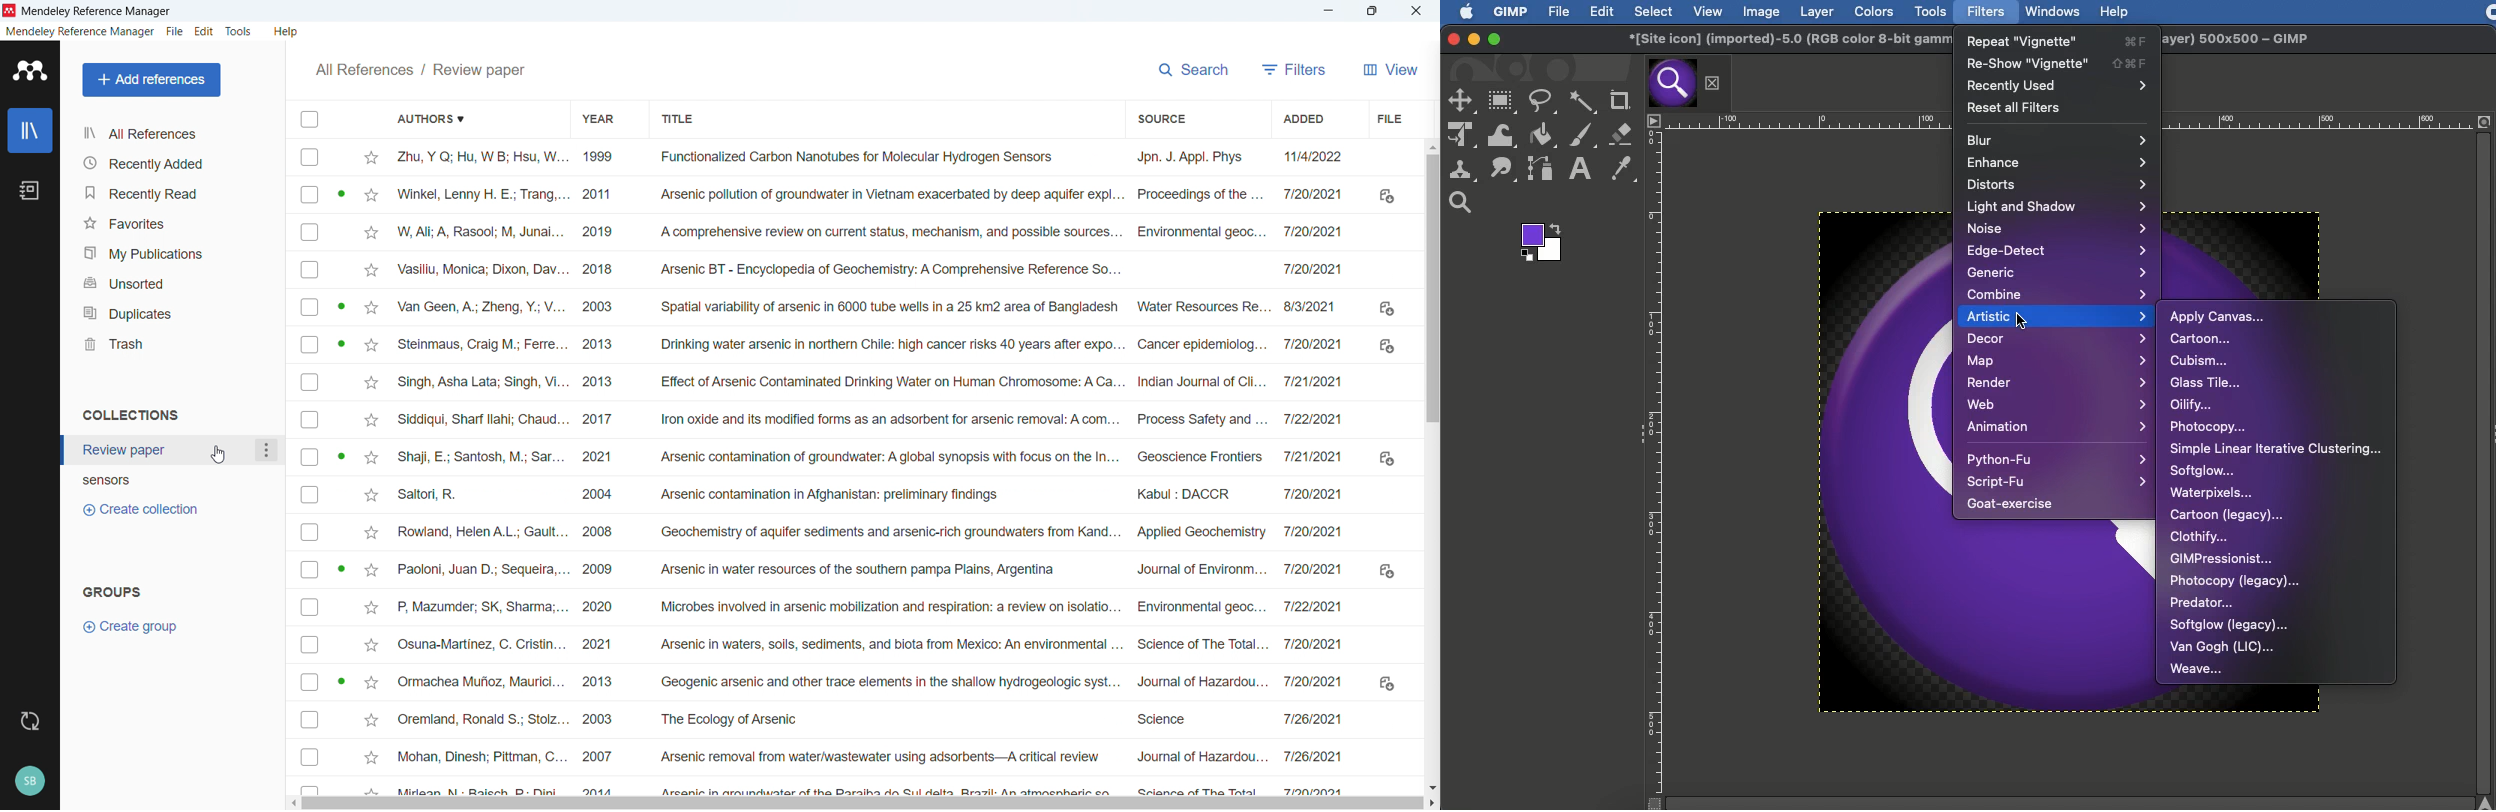 The width and height of the screenshot is (2520, 812). What do you see at coordinates (1453, 38) in the screenshot?
I see `Close` at bounding box center [1453, 38].